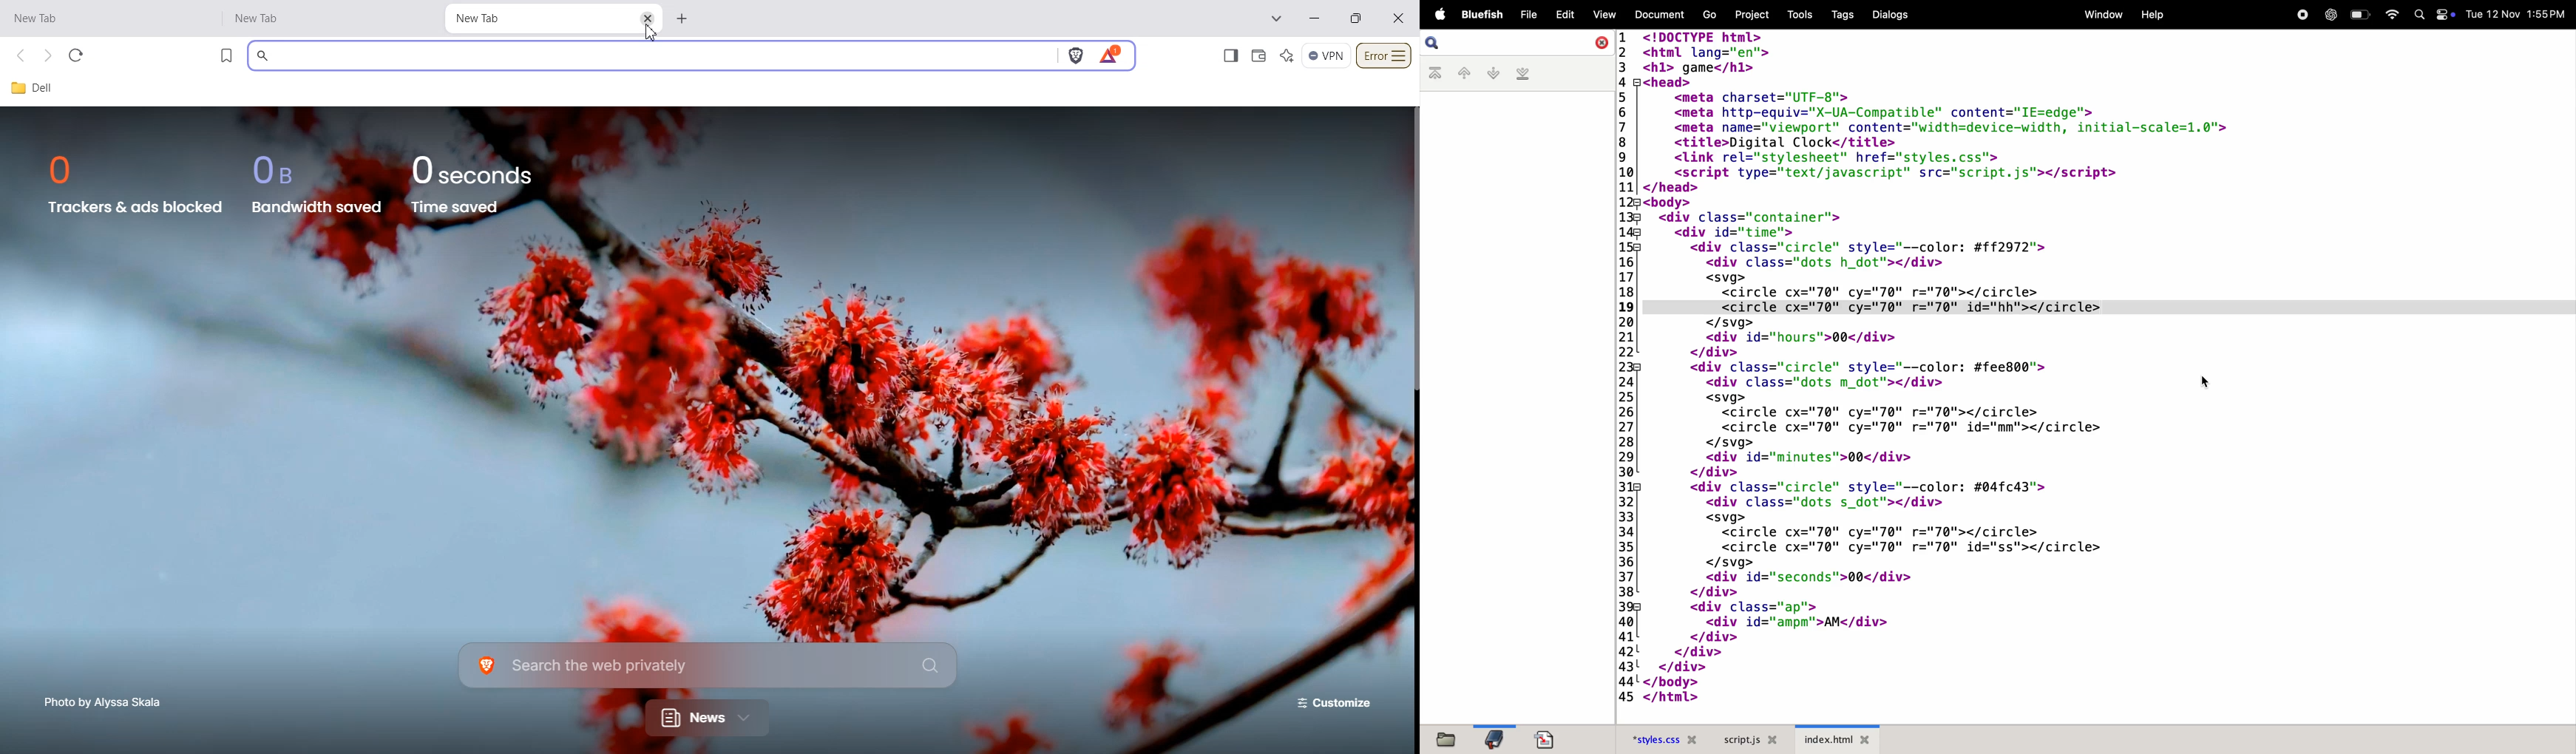 This screenshot has height=756, width=2576. Describe the element at coordinates (2444, 17) in the screenshot. I see `Control center` at that location.